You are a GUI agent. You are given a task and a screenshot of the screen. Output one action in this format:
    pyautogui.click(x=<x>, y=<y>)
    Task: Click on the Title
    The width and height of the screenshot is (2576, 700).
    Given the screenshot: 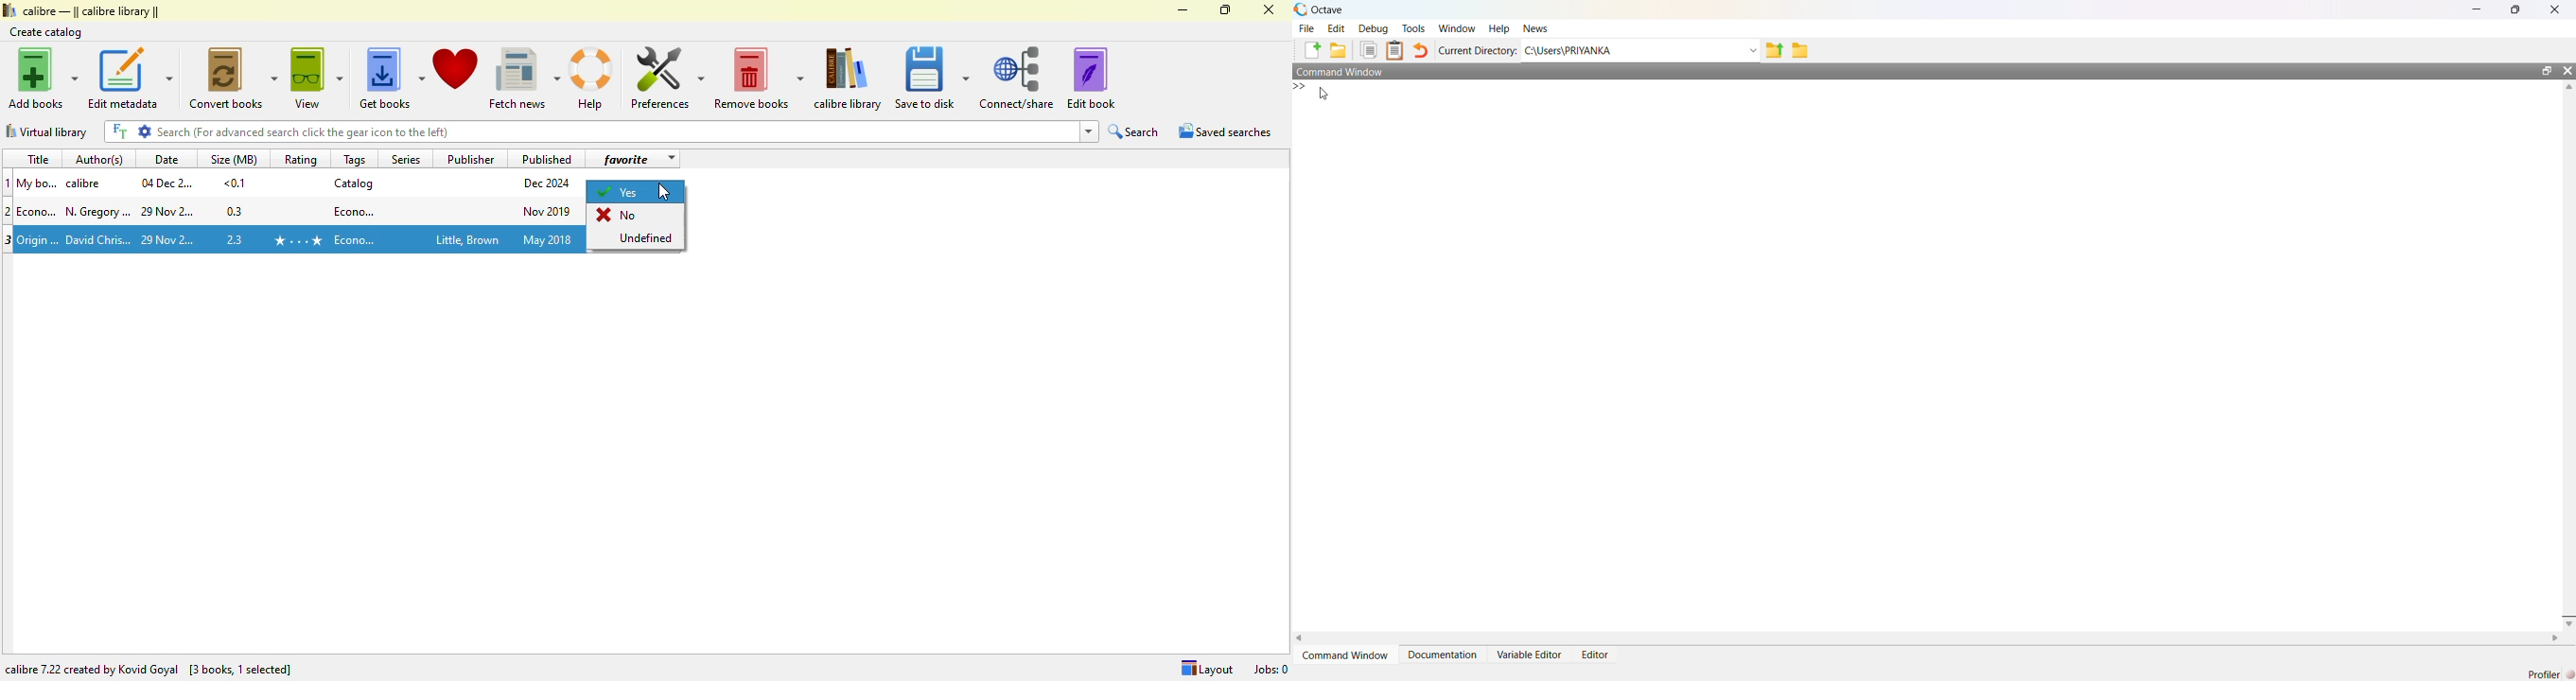 What is the action you would take?
    pyautogui.click(x=38, y=183)
    